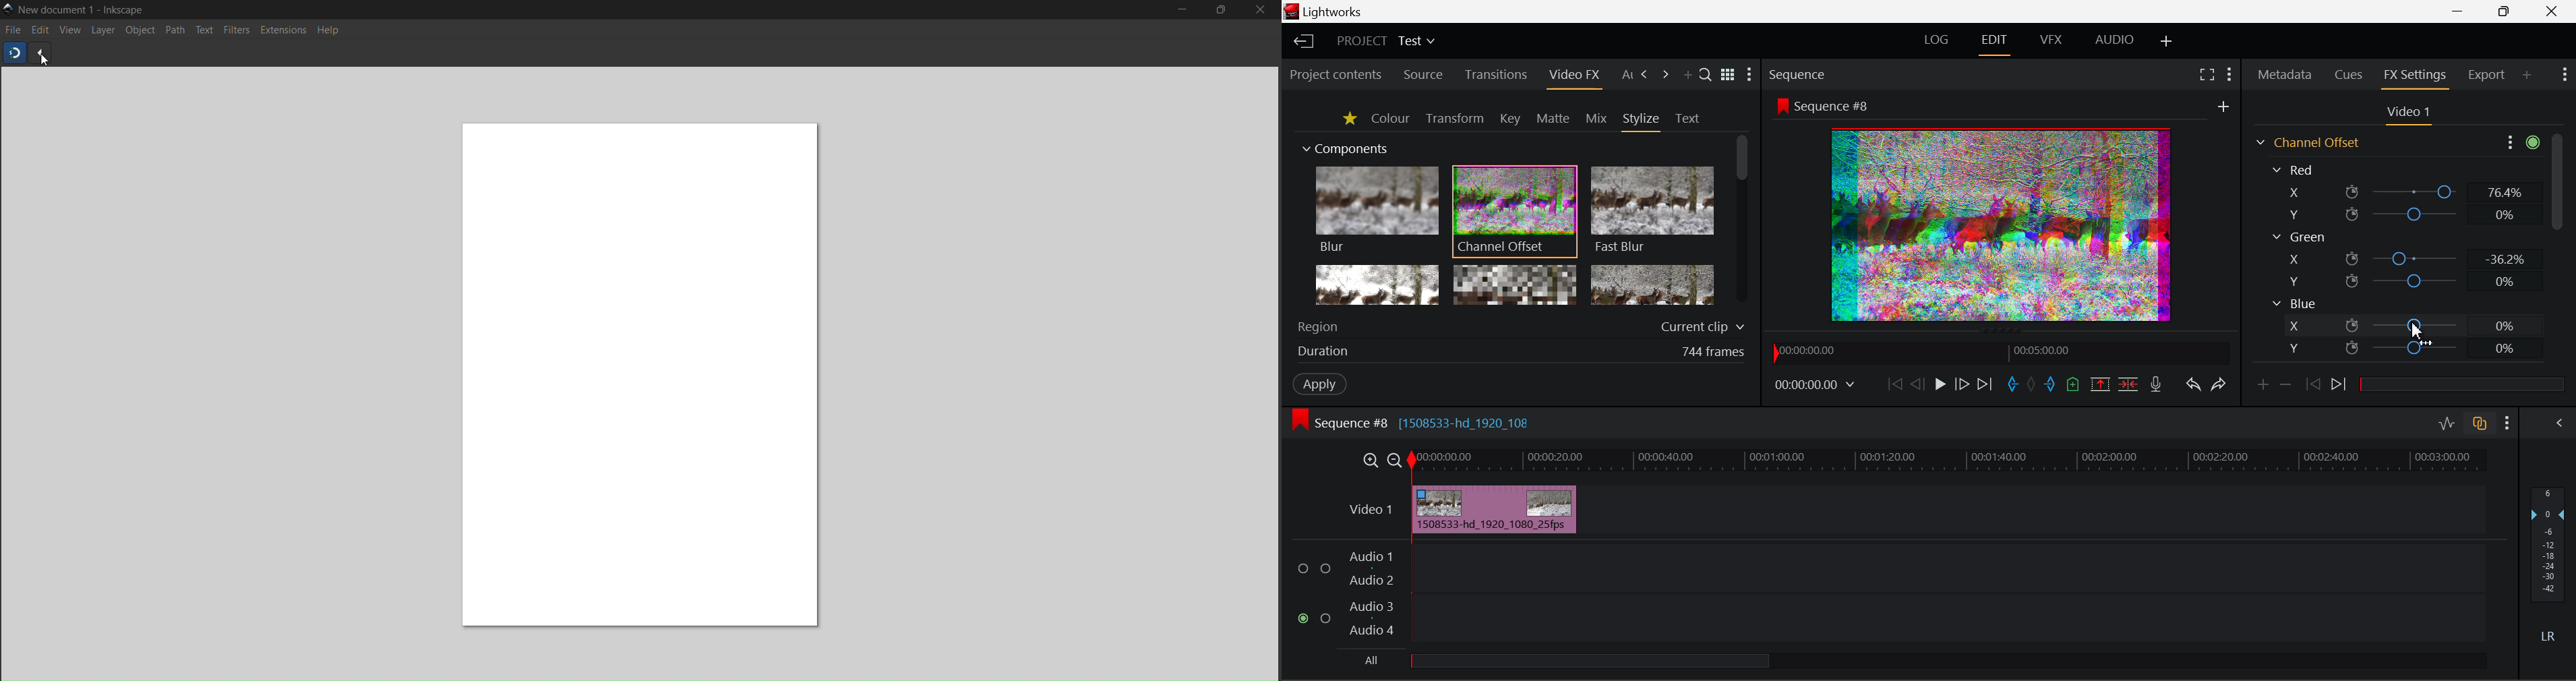 This screenshot has height=700, width=2576. Describe the element at coordinates (1740, 219) in the screenshot. I see `Scroll Bar` at that location.